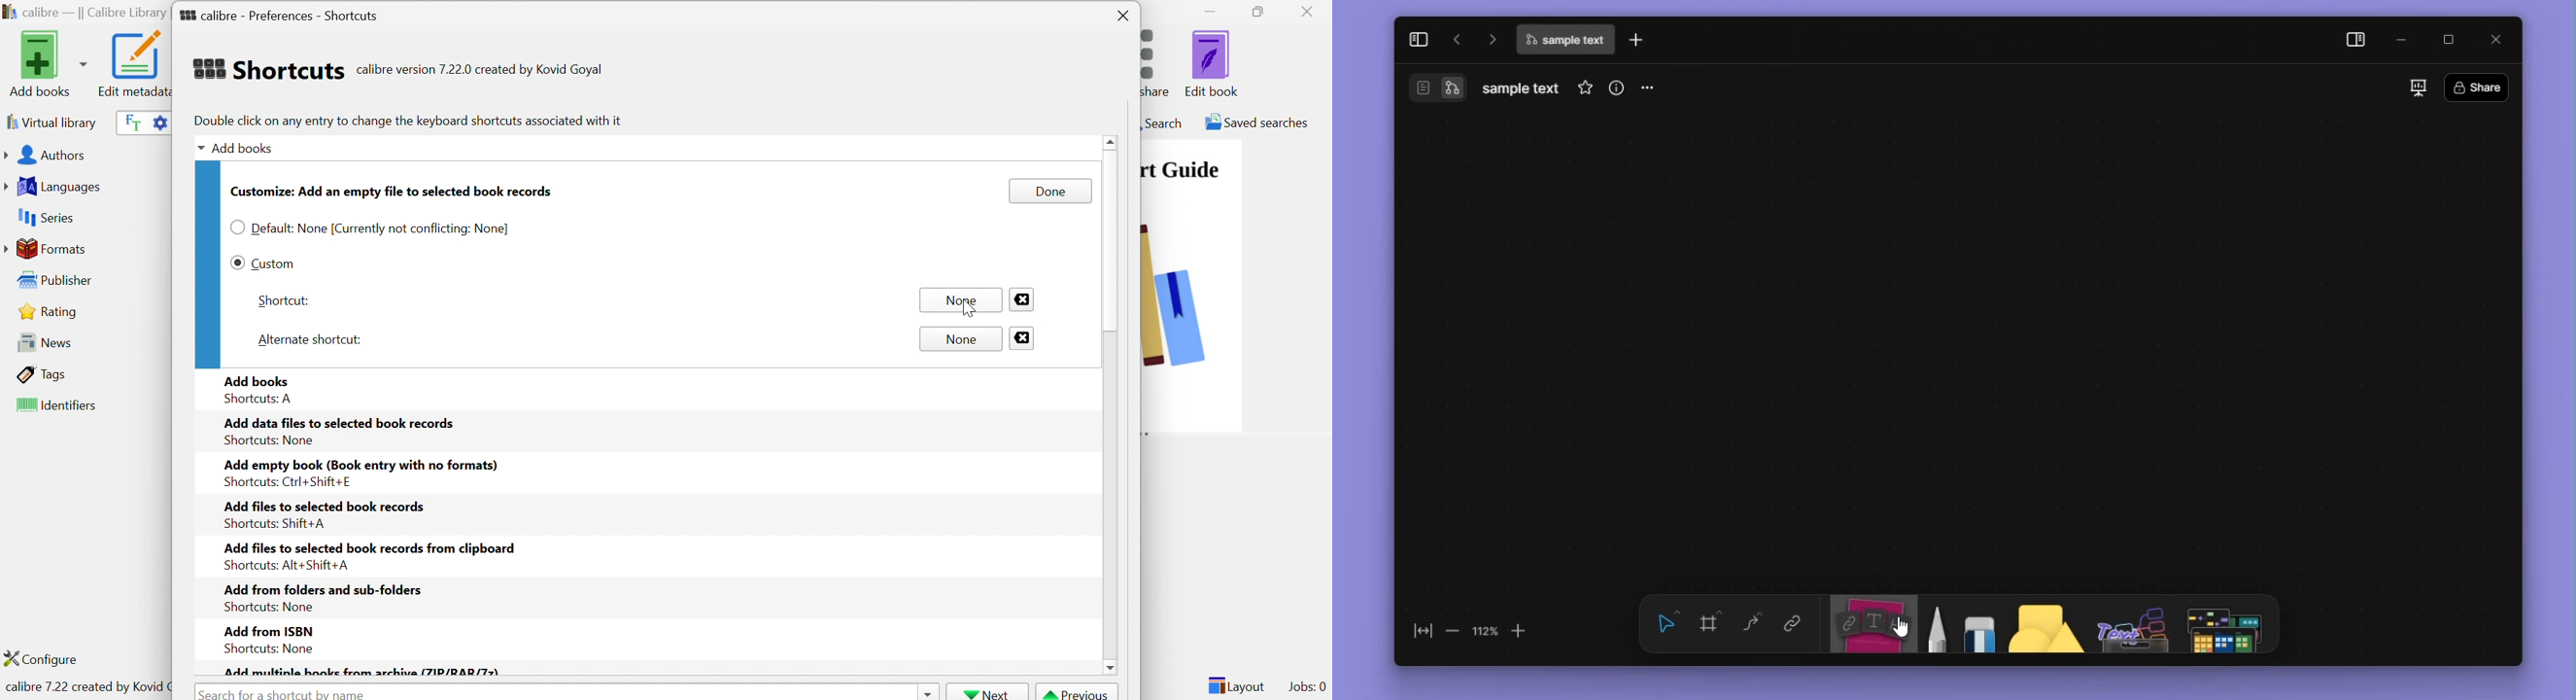 This screenshot has width=2576, height=700. I want to click on favourite, so click(1585, 88).